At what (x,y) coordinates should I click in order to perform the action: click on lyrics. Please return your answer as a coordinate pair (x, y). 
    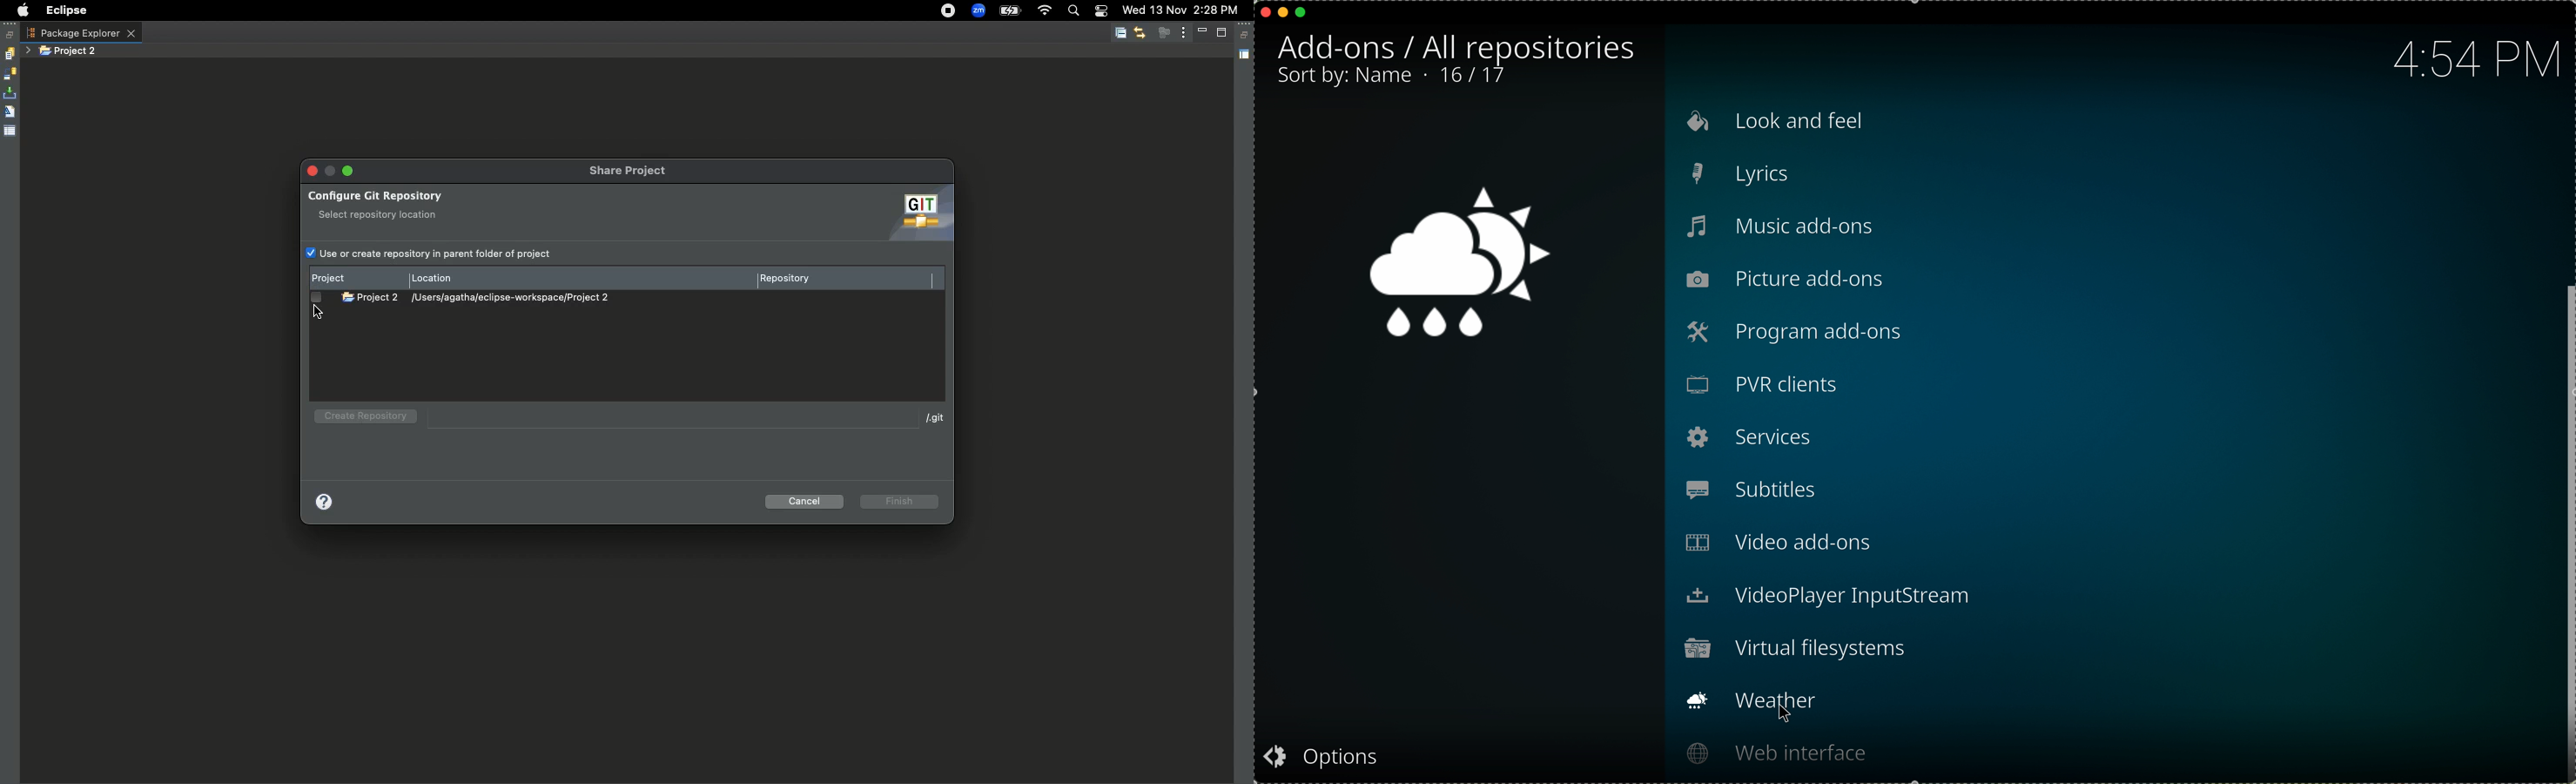
    Looking at the image, I should click on (1788, 175).